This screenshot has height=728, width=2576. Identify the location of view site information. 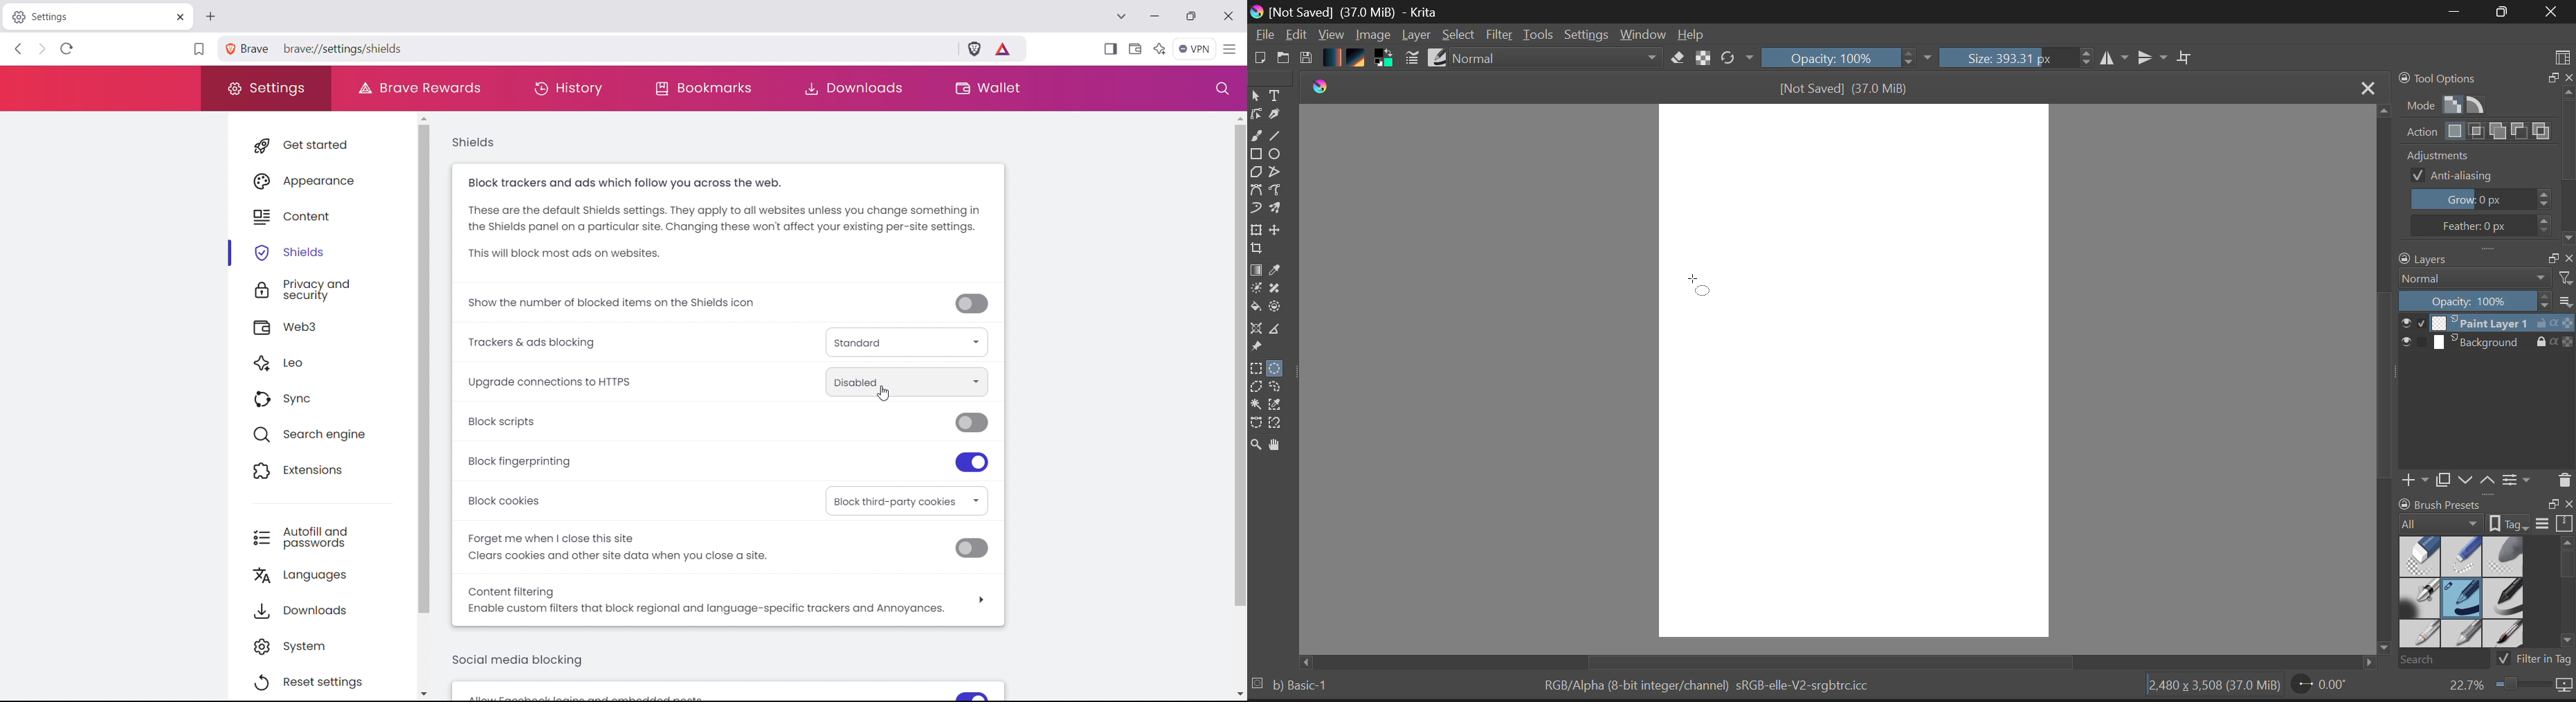
(228, 49).